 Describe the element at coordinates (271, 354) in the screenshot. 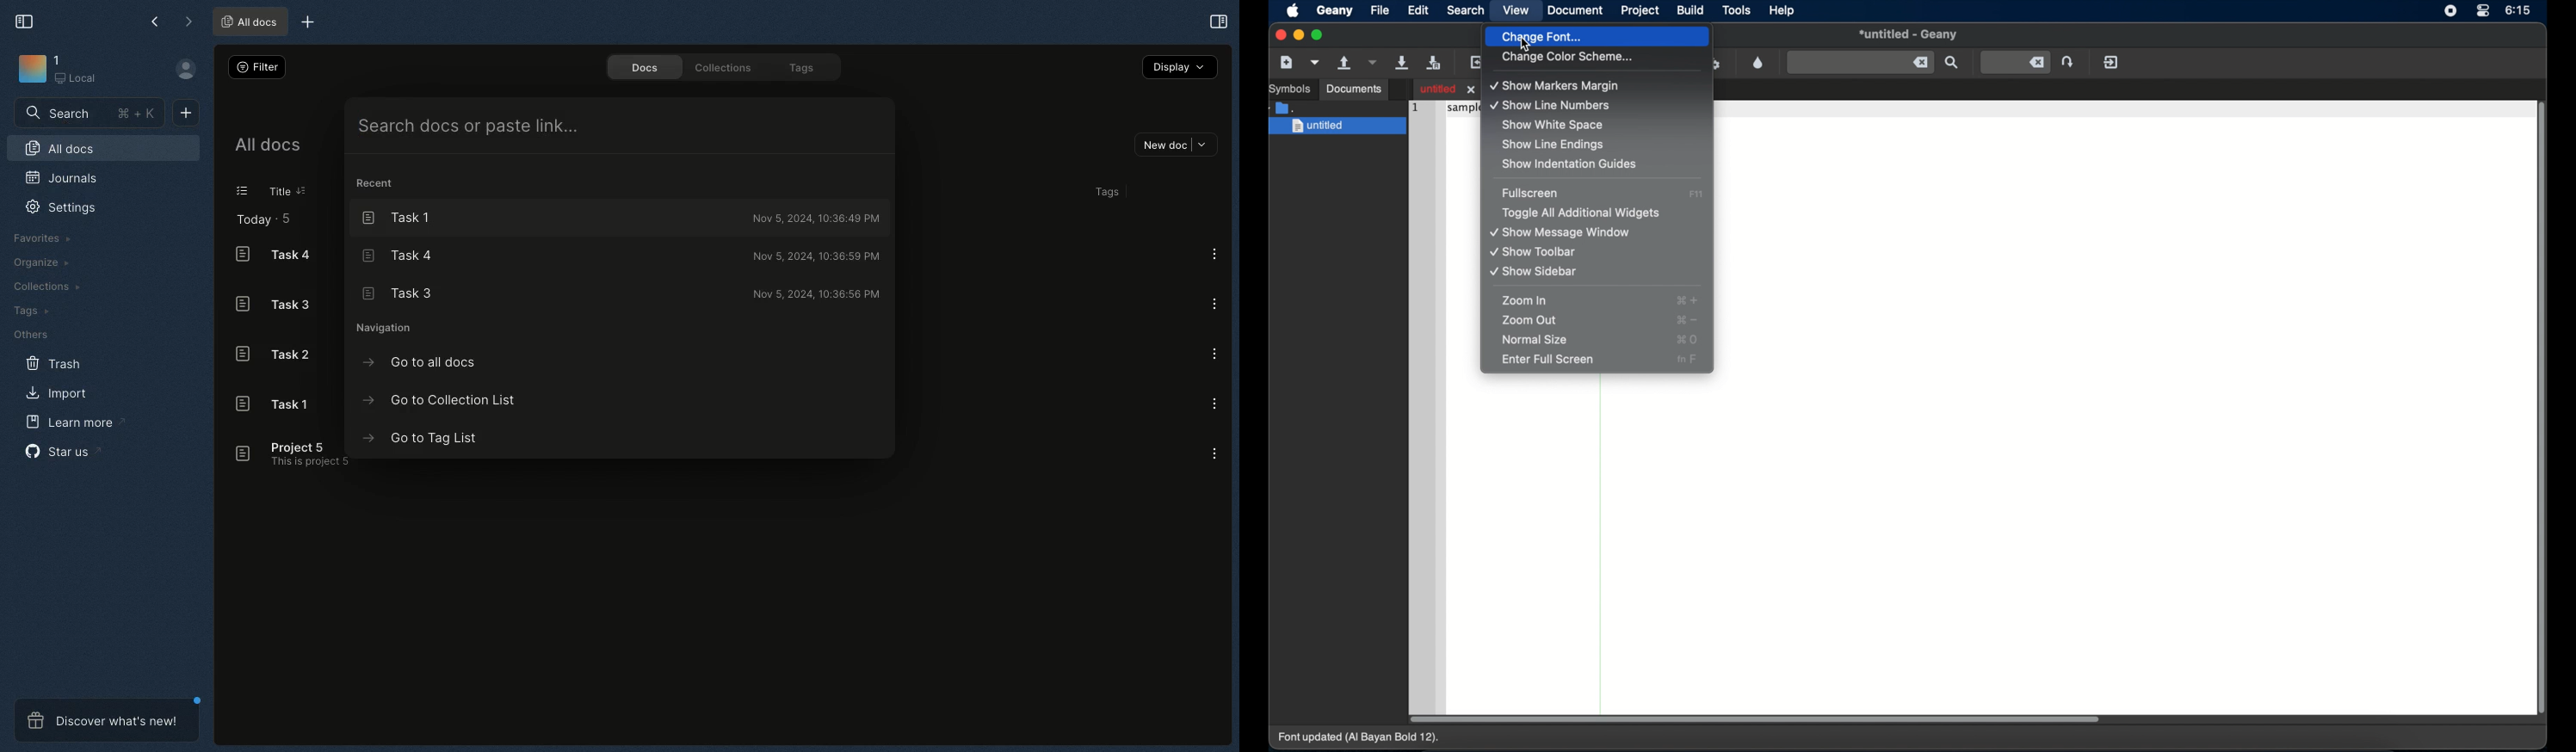

I see `Task 2` at that location.